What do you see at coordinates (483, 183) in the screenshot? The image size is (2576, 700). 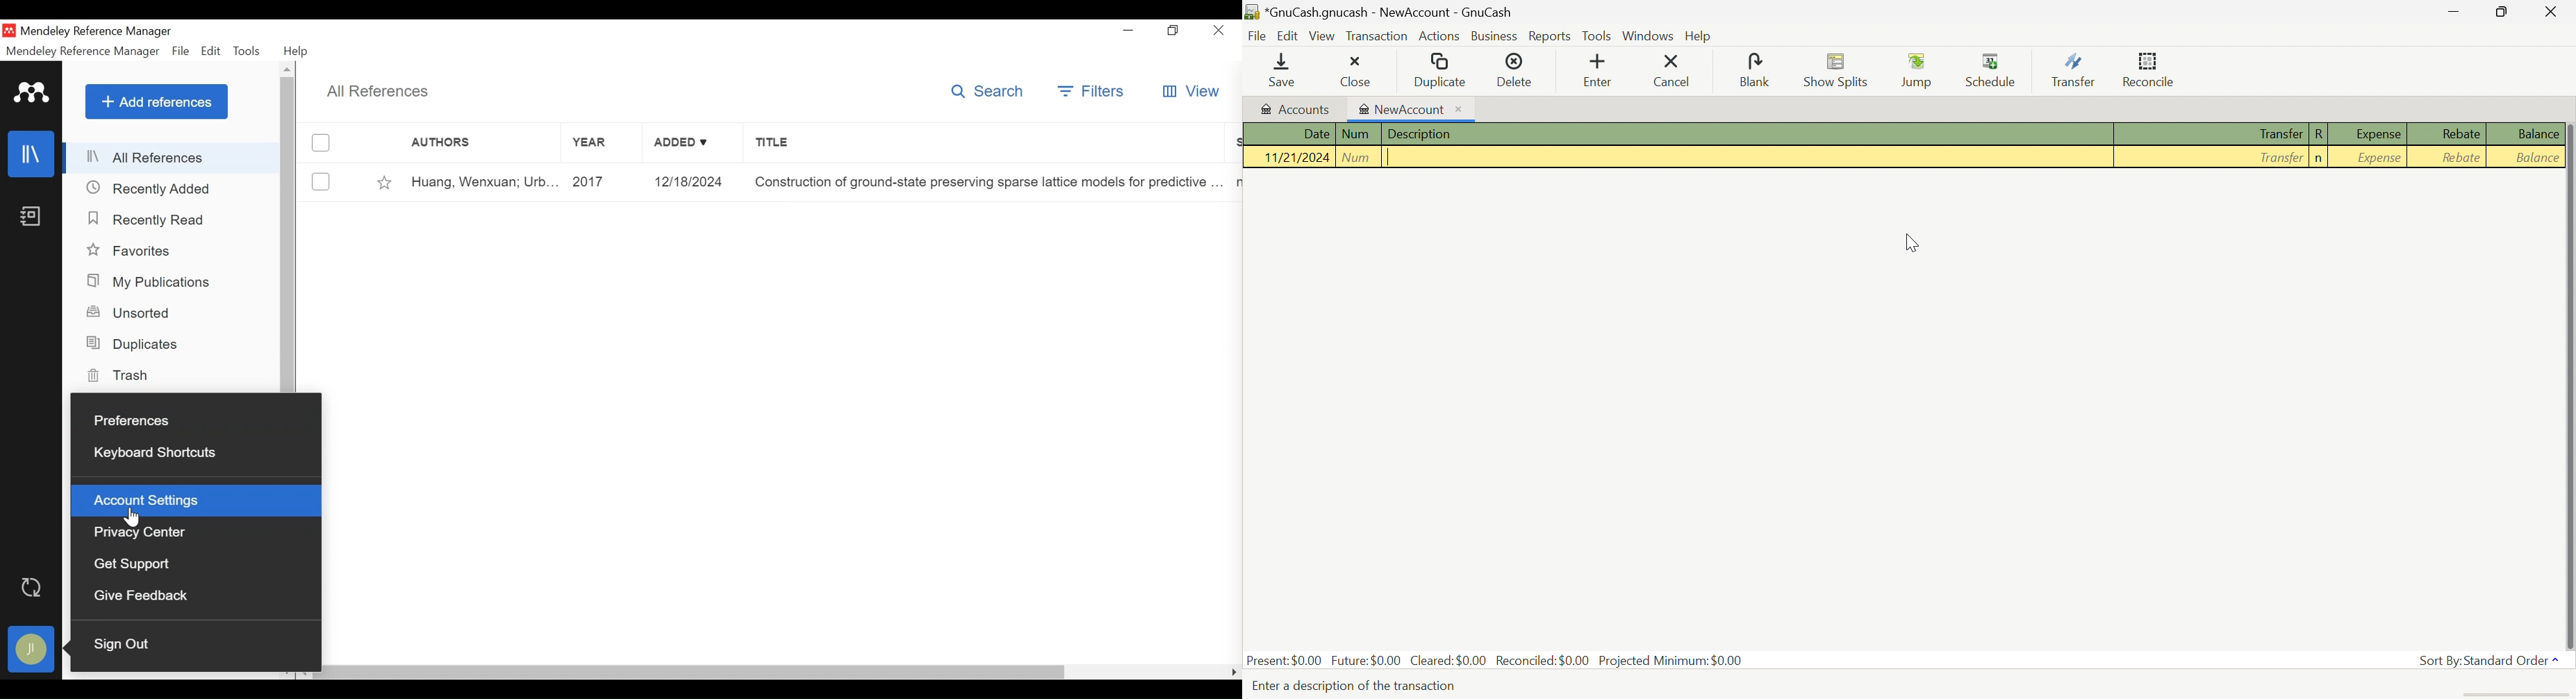 I see `Huang, Wenxuan; Urb...` at bounding box center [483, 183].